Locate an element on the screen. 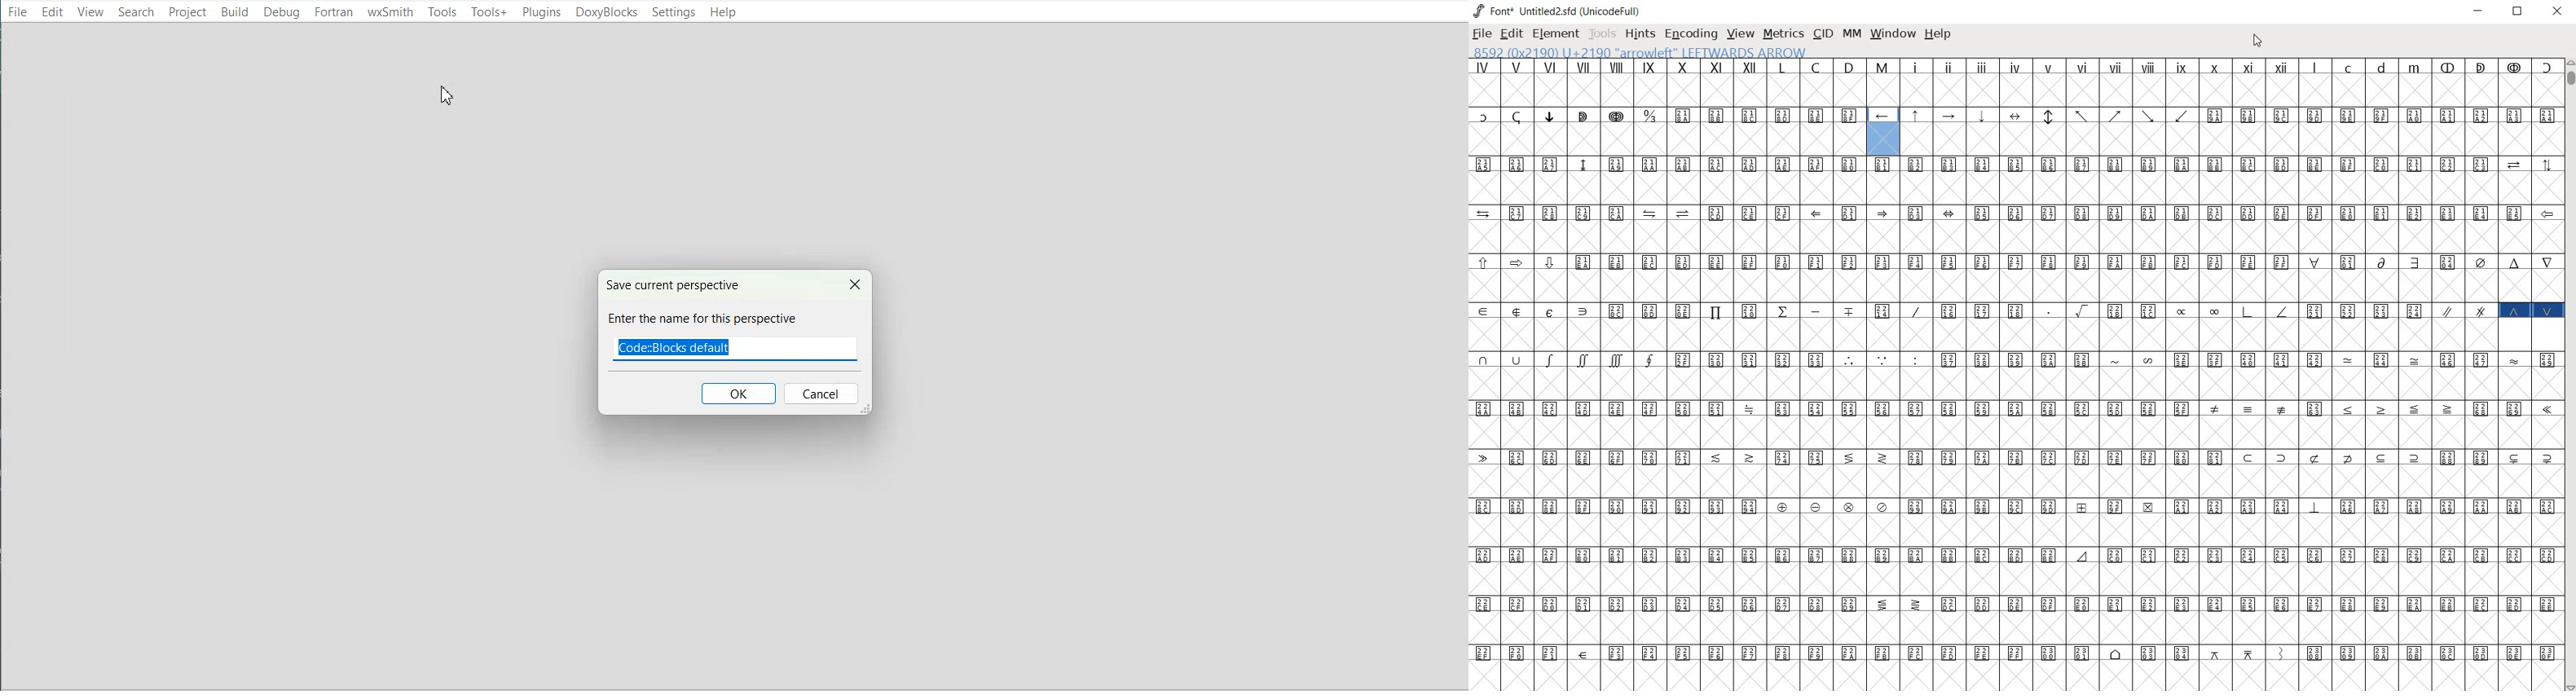  minimize is located at coordinates (2479, 11).